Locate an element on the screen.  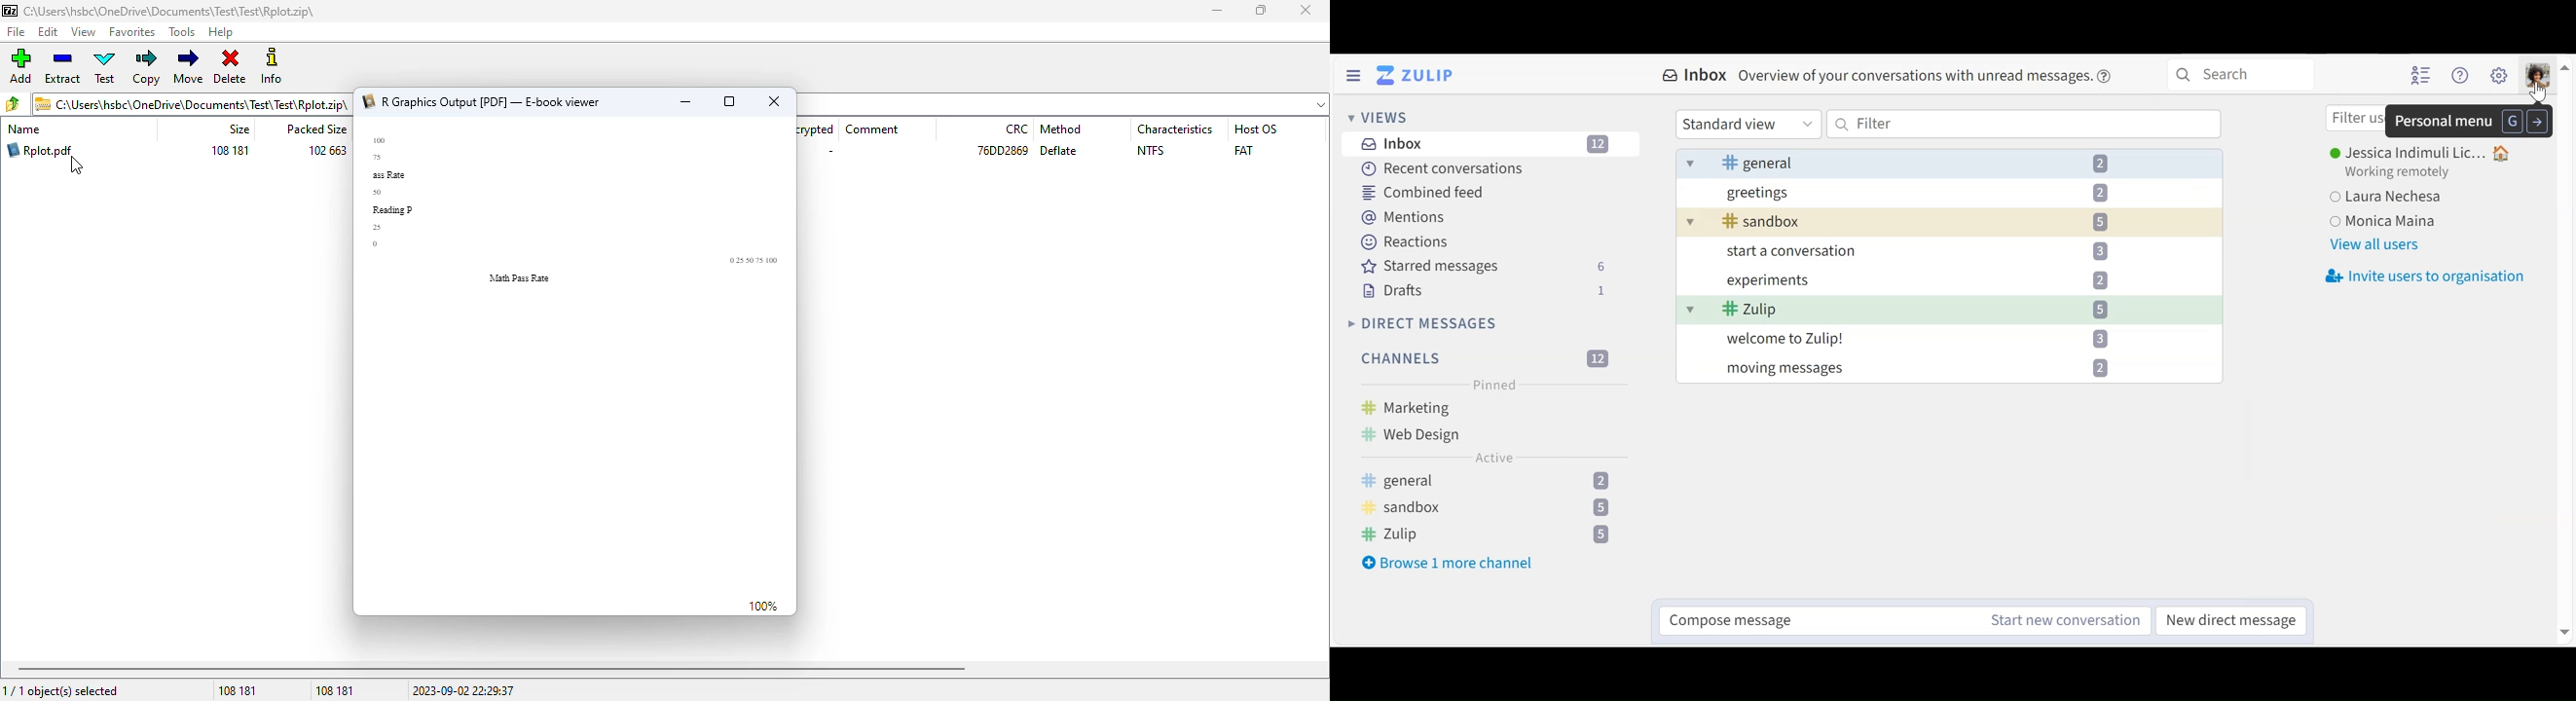
file is located at coordinates (16, 32).